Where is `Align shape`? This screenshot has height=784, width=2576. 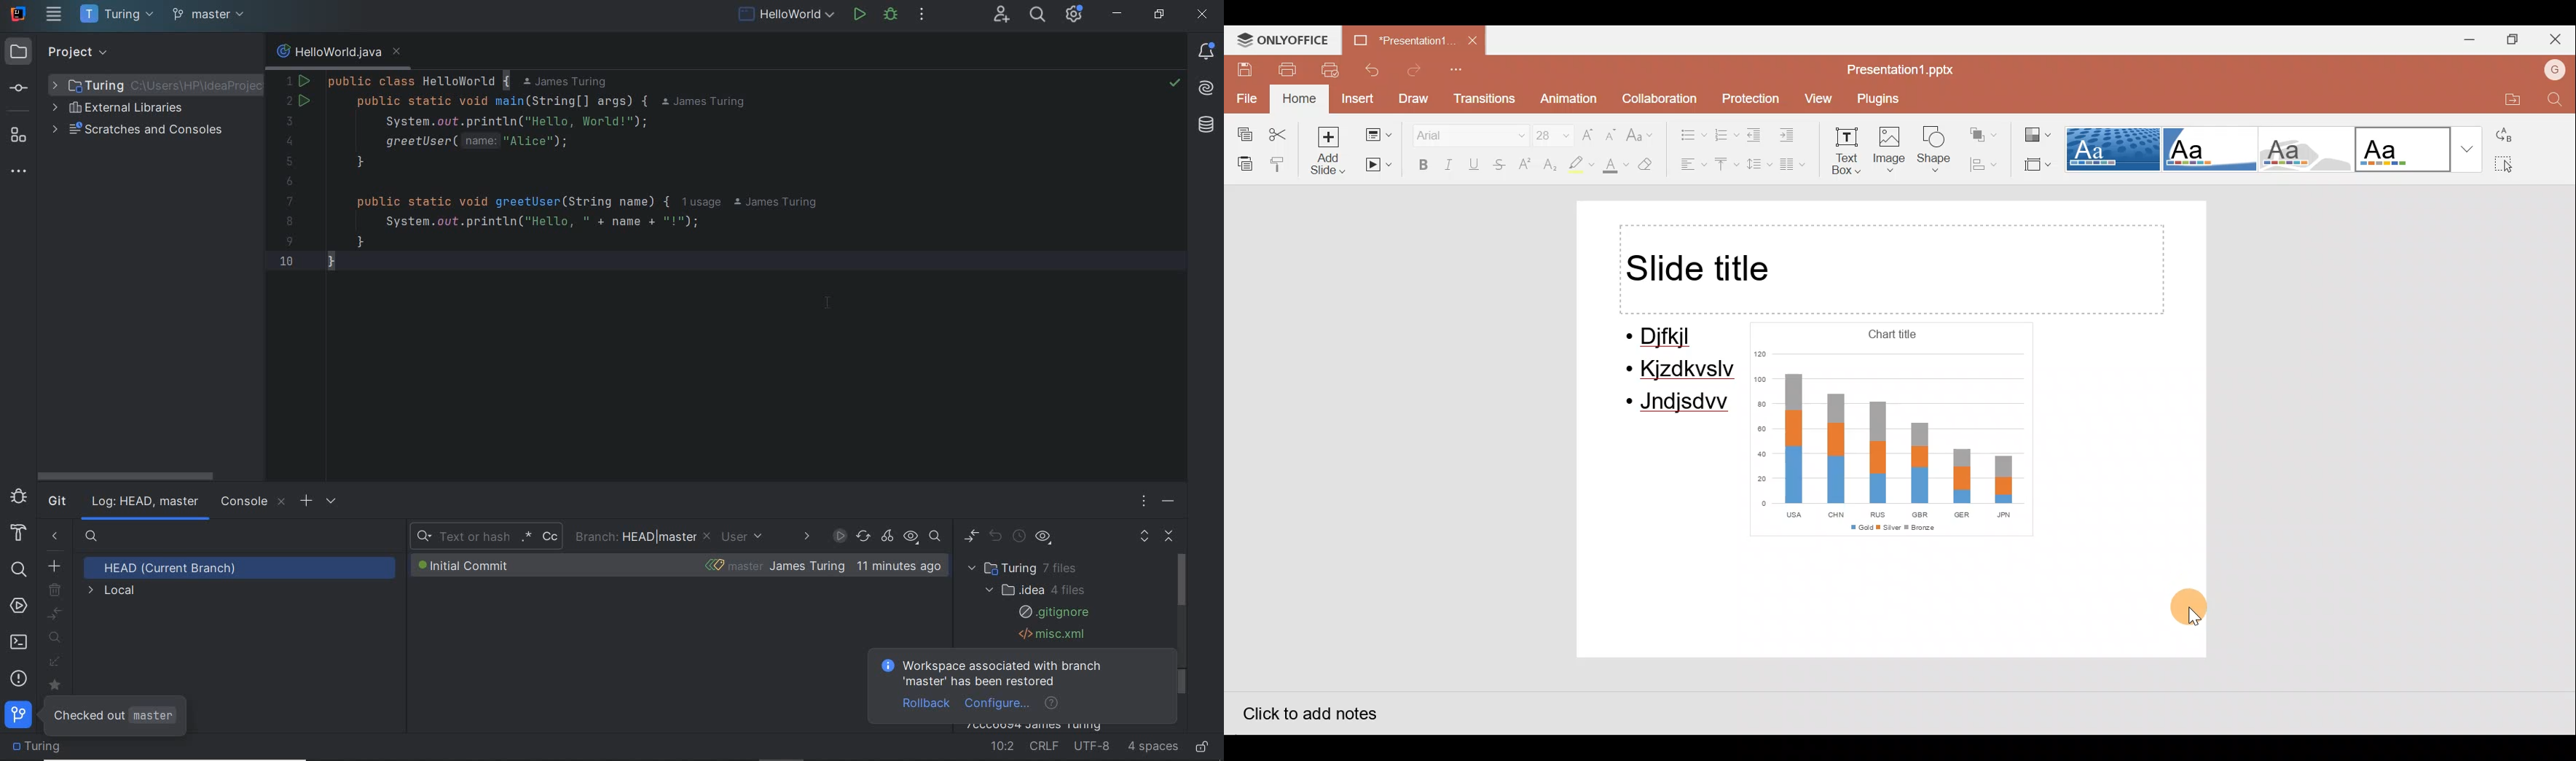 Align shape is located at coordinates (1983, 165).